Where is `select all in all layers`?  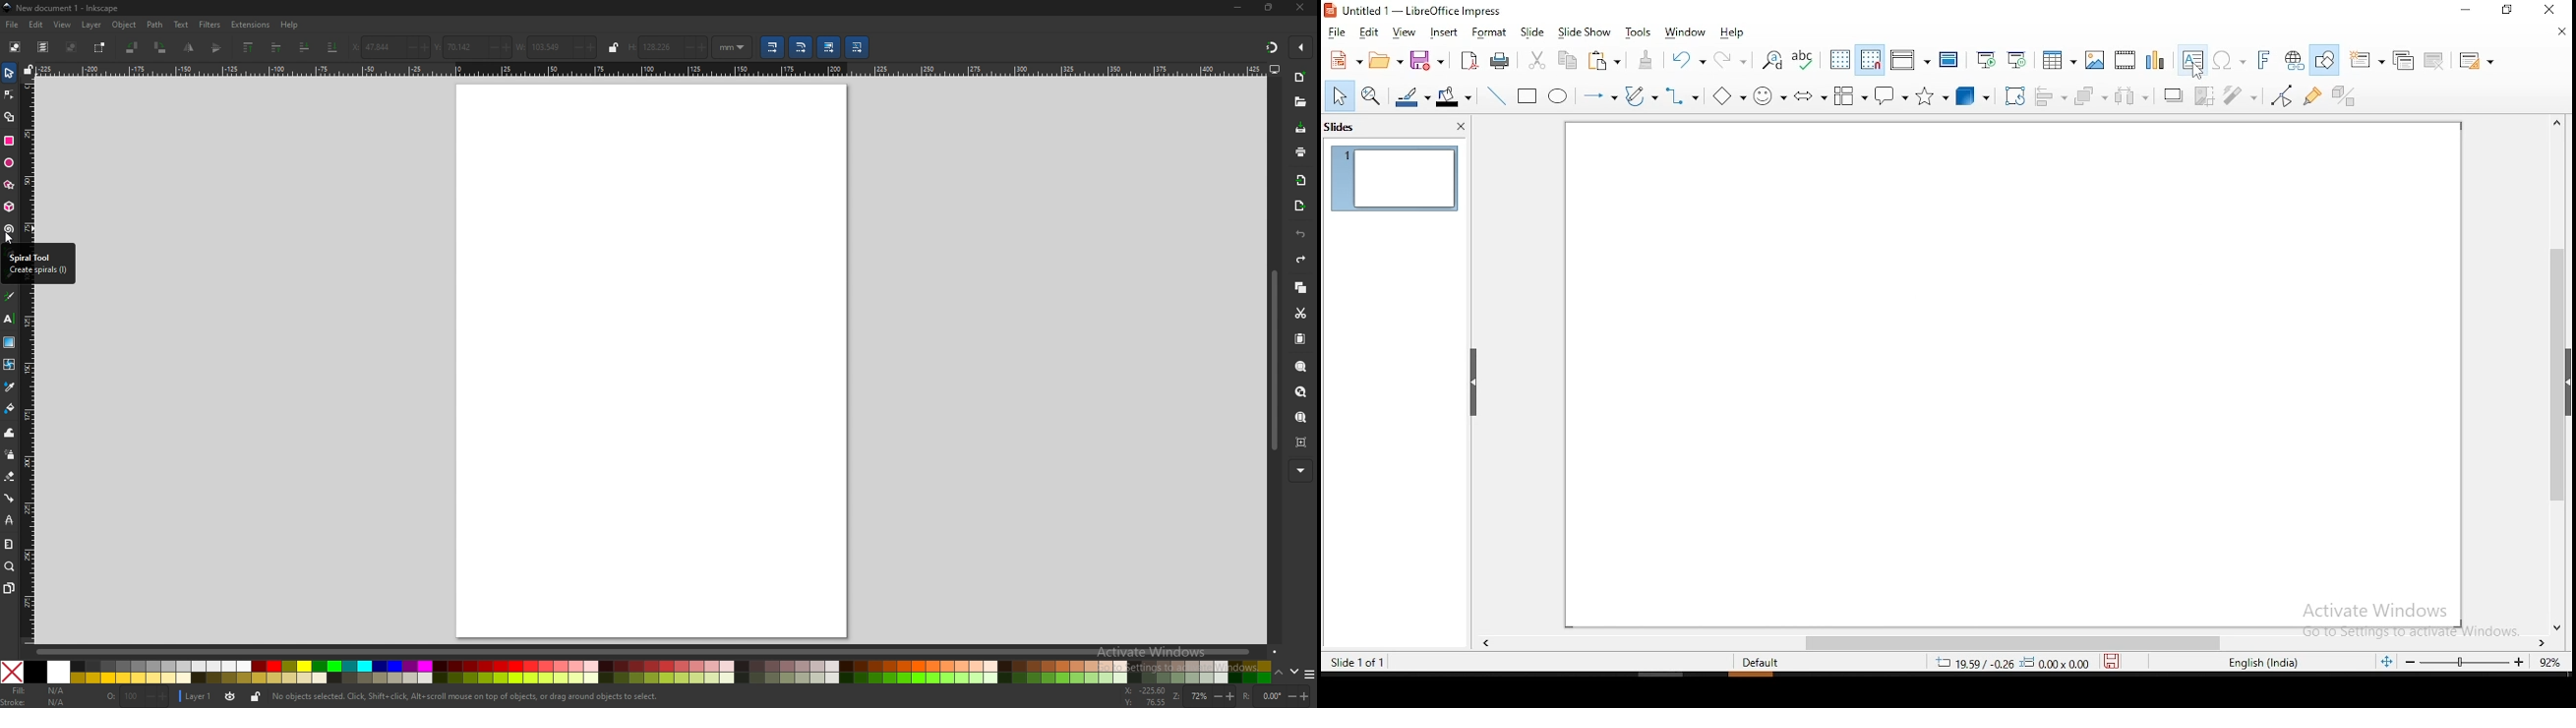
select all in all layers is located at coordinates (43, 47).